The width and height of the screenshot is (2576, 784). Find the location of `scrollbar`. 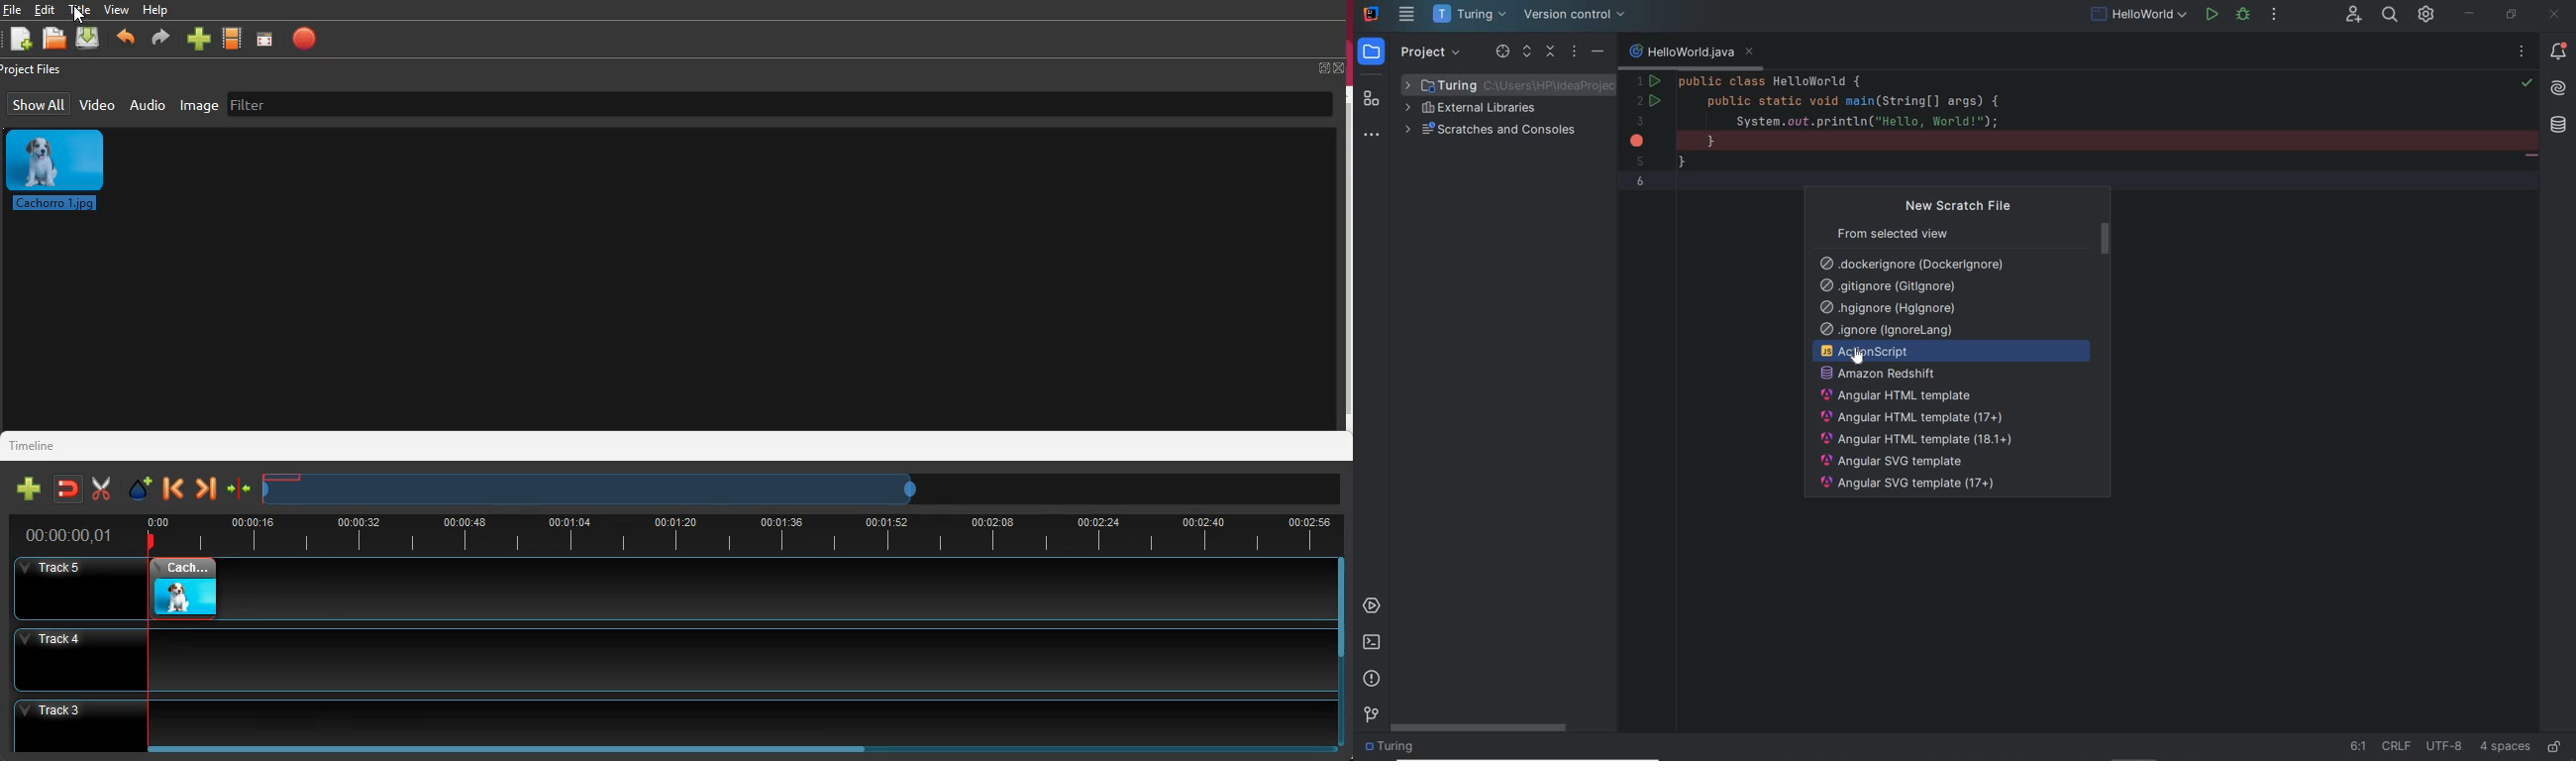

scrollbar is located at coordinates (2106, 238).